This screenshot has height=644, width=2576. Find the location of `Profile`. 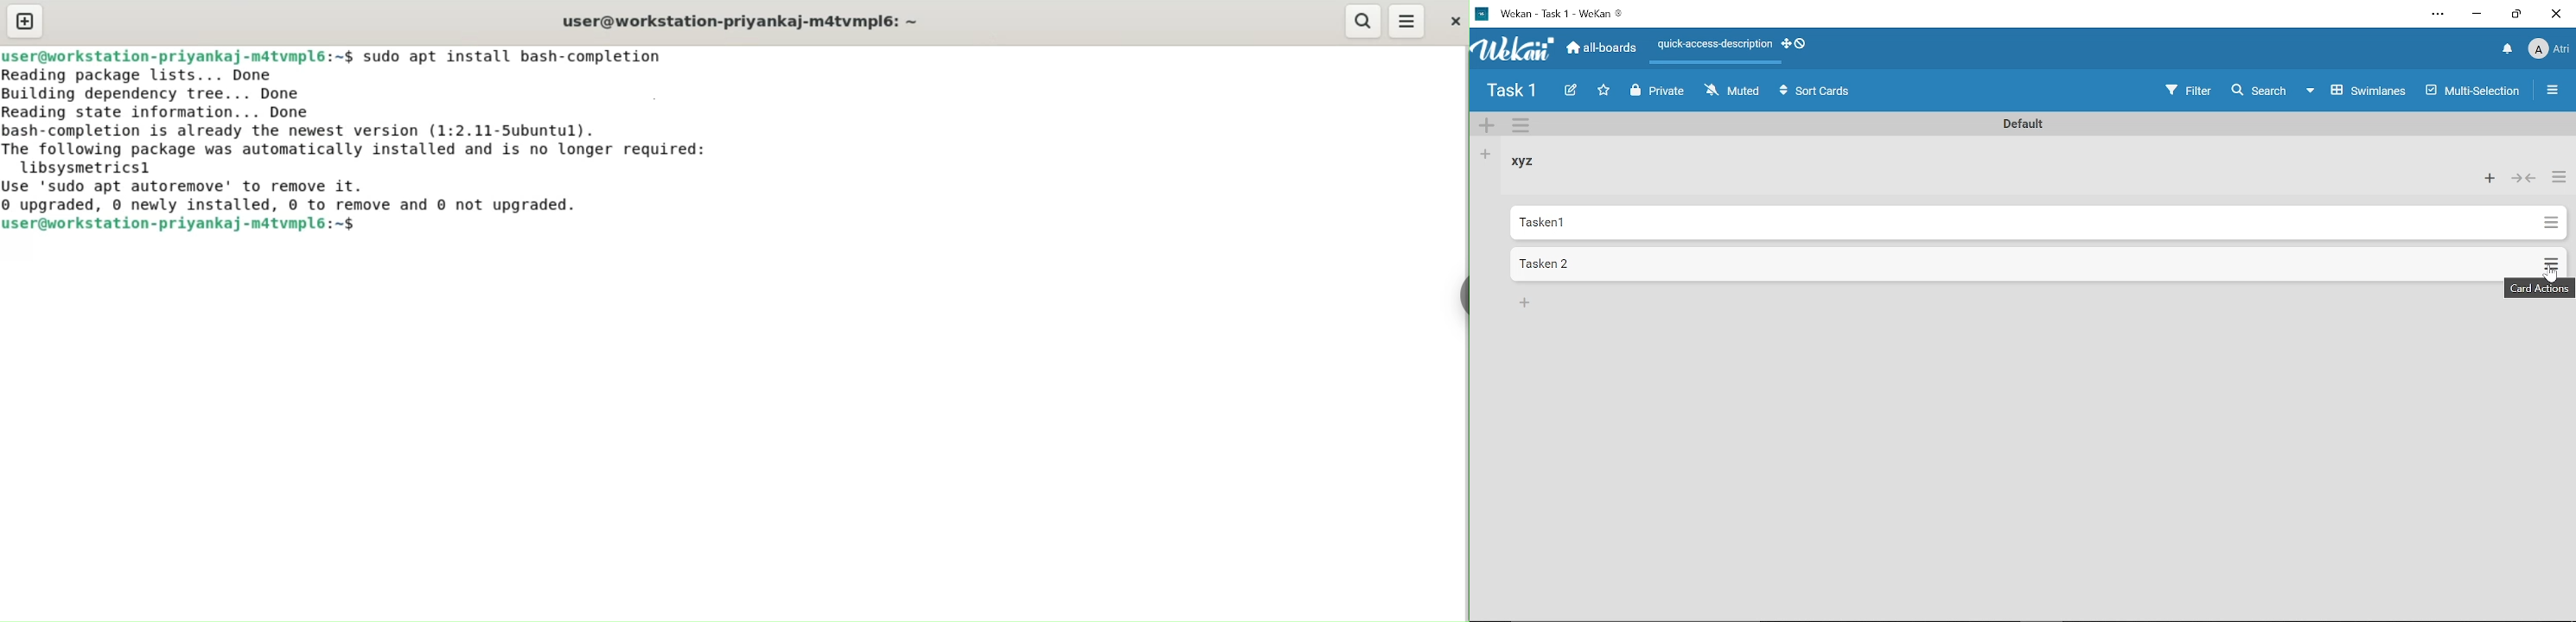

Profile is located at coordinates (2550, 50).